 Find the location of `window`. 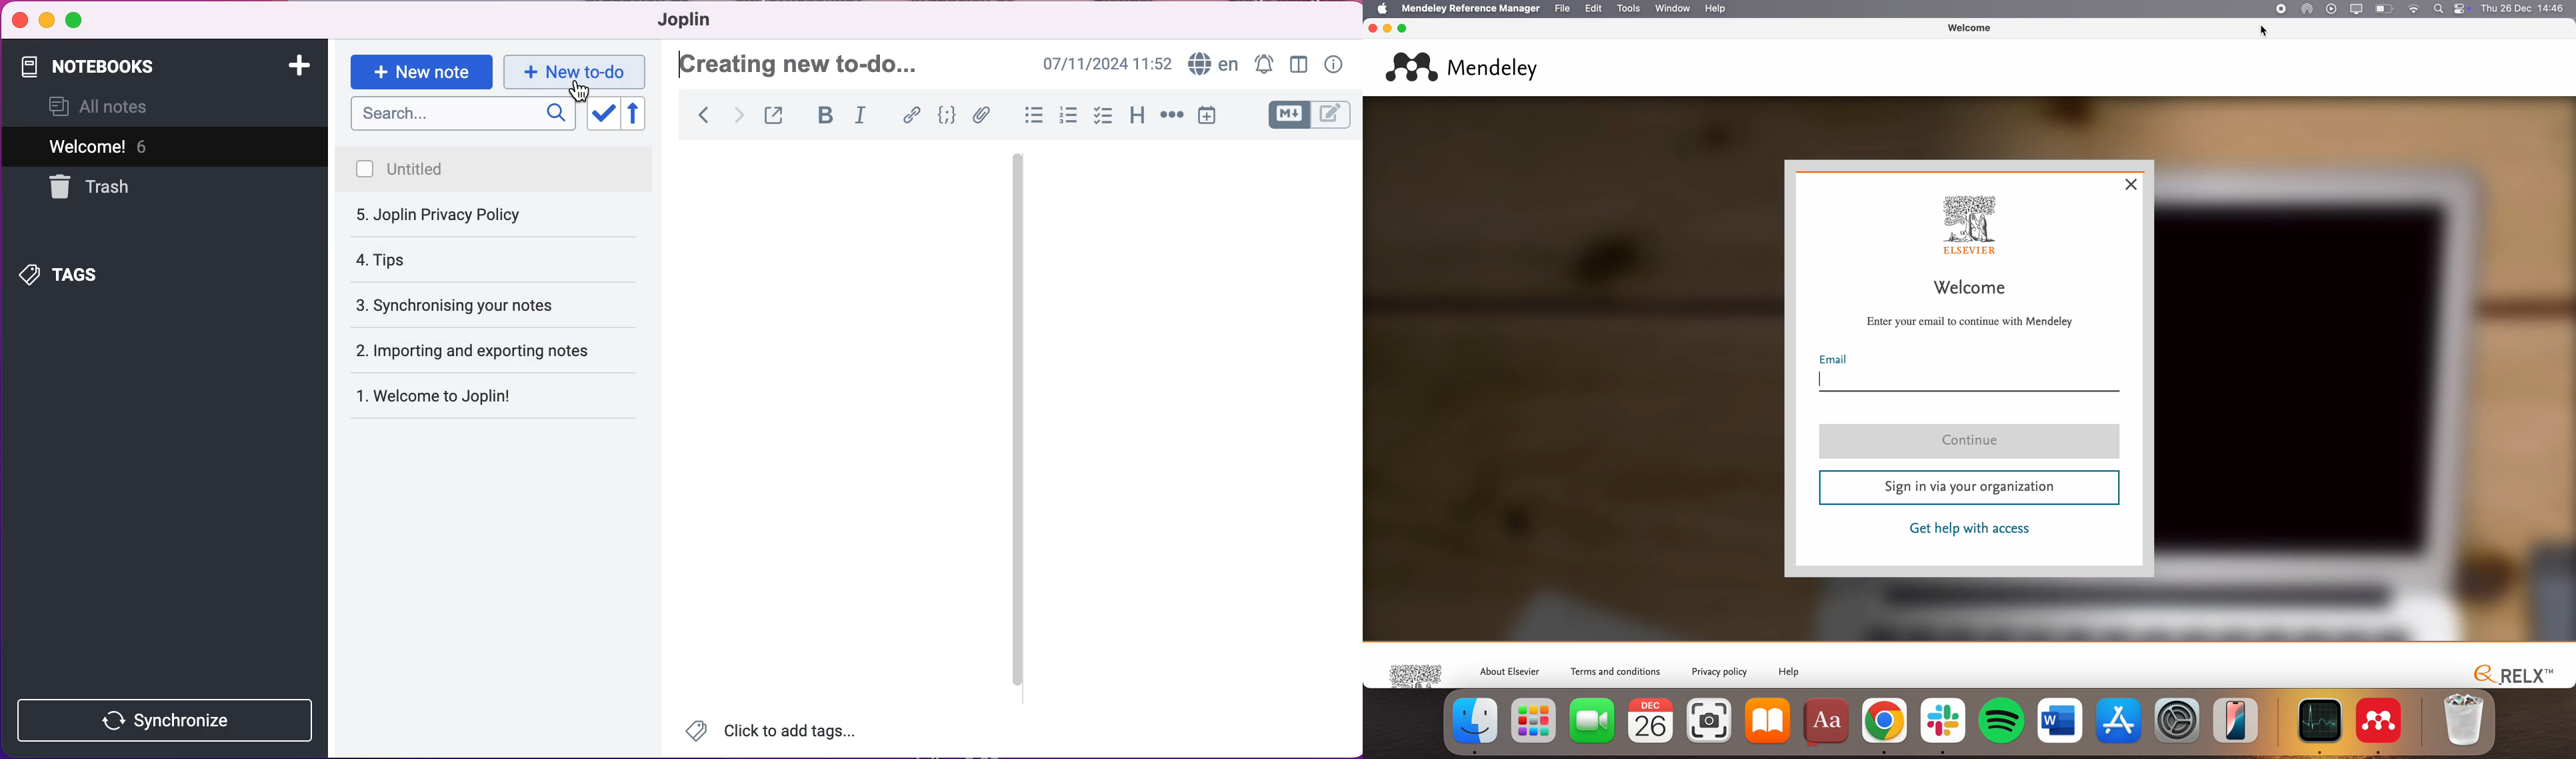

window is located at coordinates (1672, 8).